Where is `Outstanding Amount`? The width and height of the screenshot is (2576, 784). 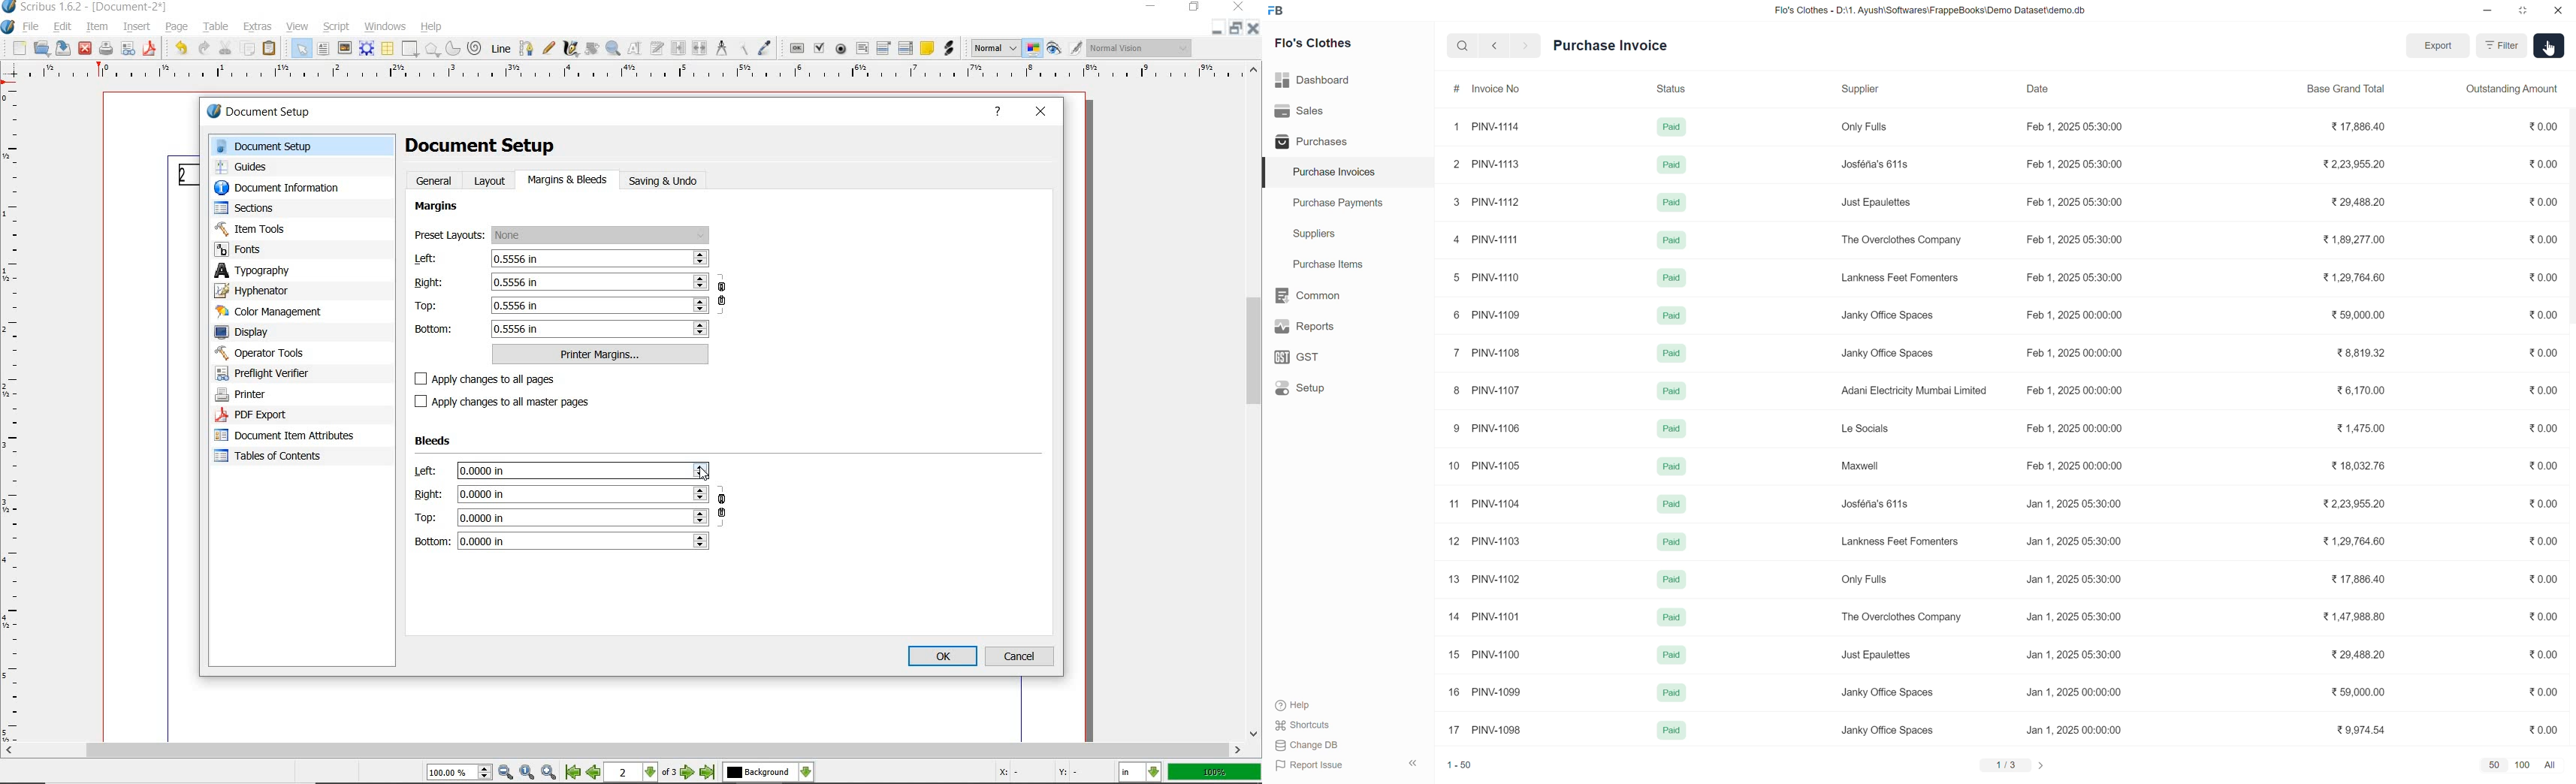
Outstanding Amount is located at coordinates (2512, 88).